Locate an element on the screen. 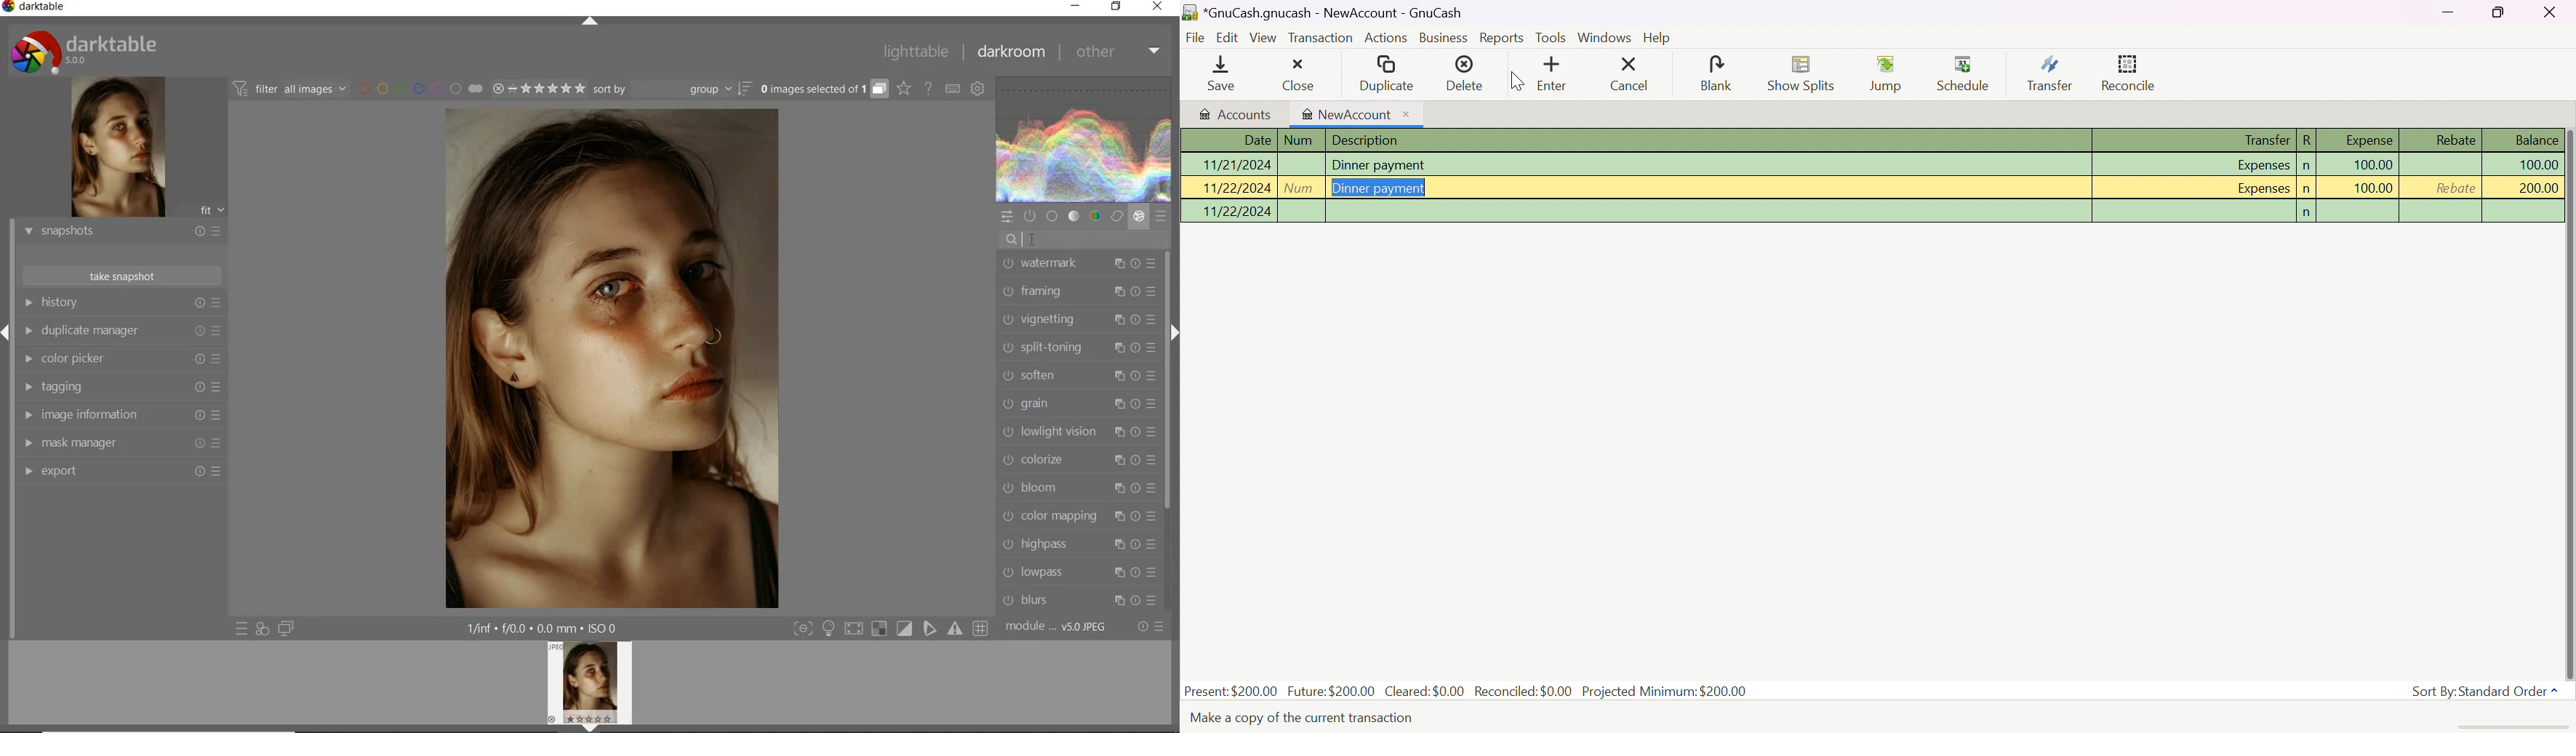 This screenshot has width=2576, height=756. reset or presets & preferences is located at coordinates (1151, 628).